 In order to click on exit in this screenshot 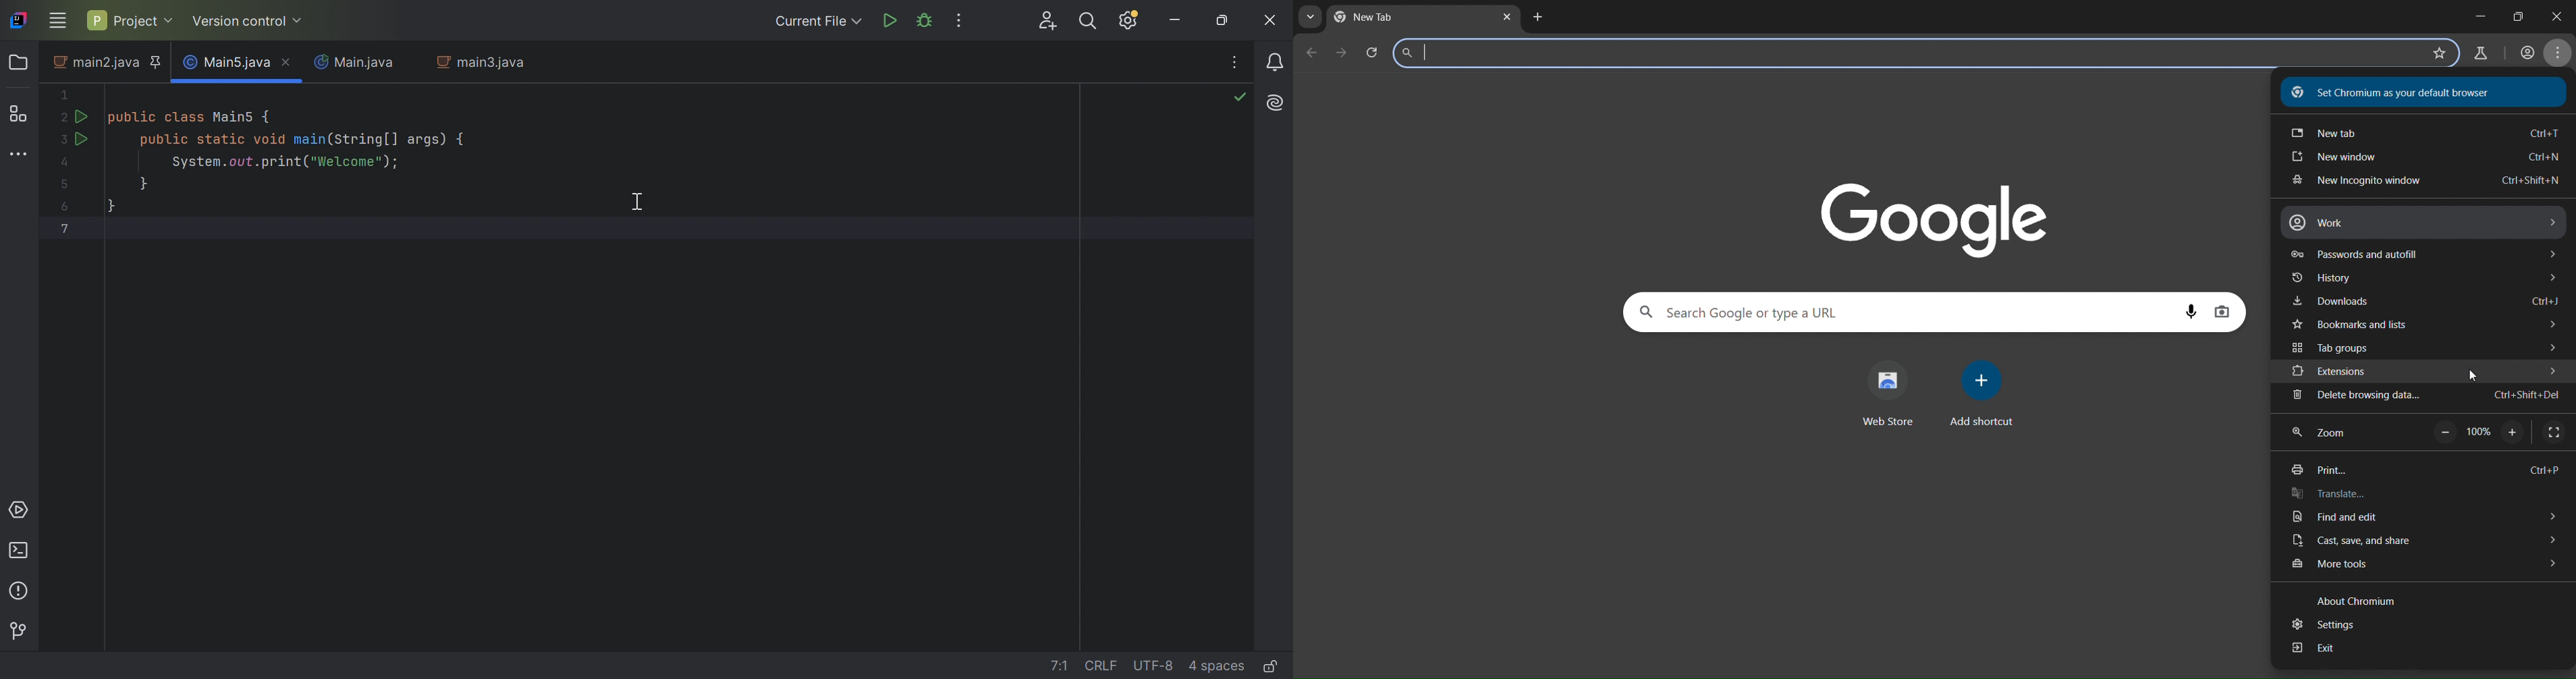, I will do `click(2327, 652)`.